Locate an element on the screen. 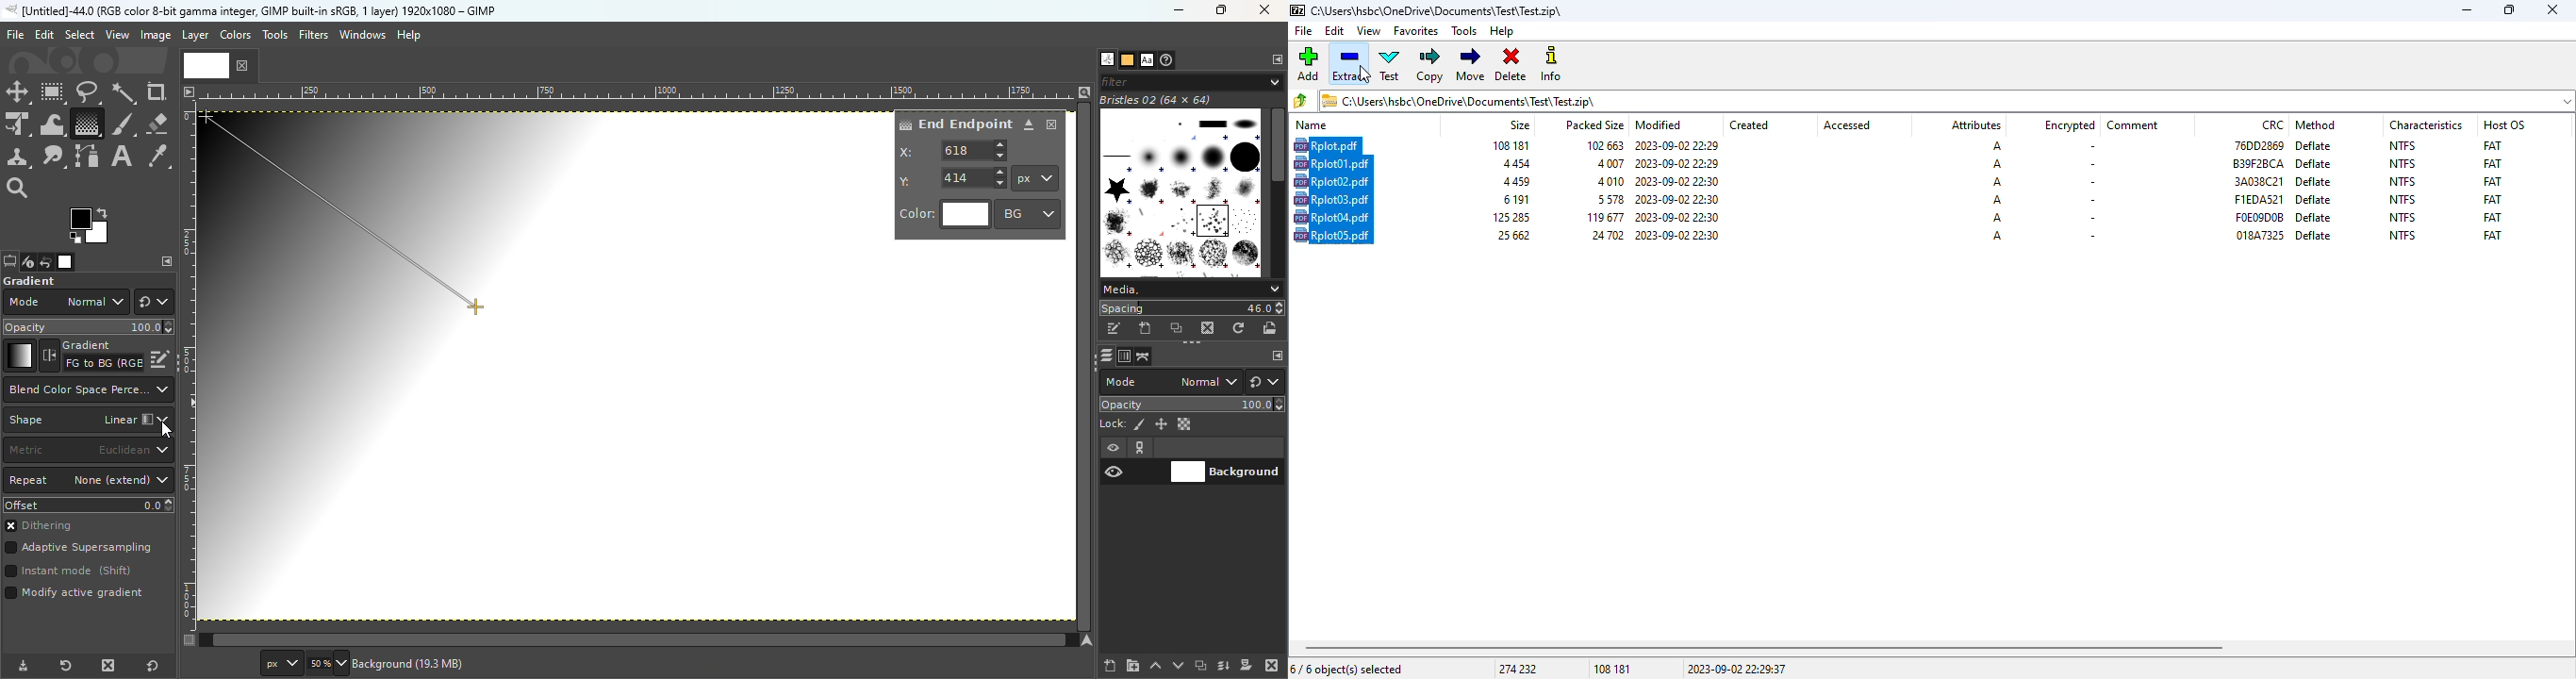  file is located at coordinates (1305, 31).